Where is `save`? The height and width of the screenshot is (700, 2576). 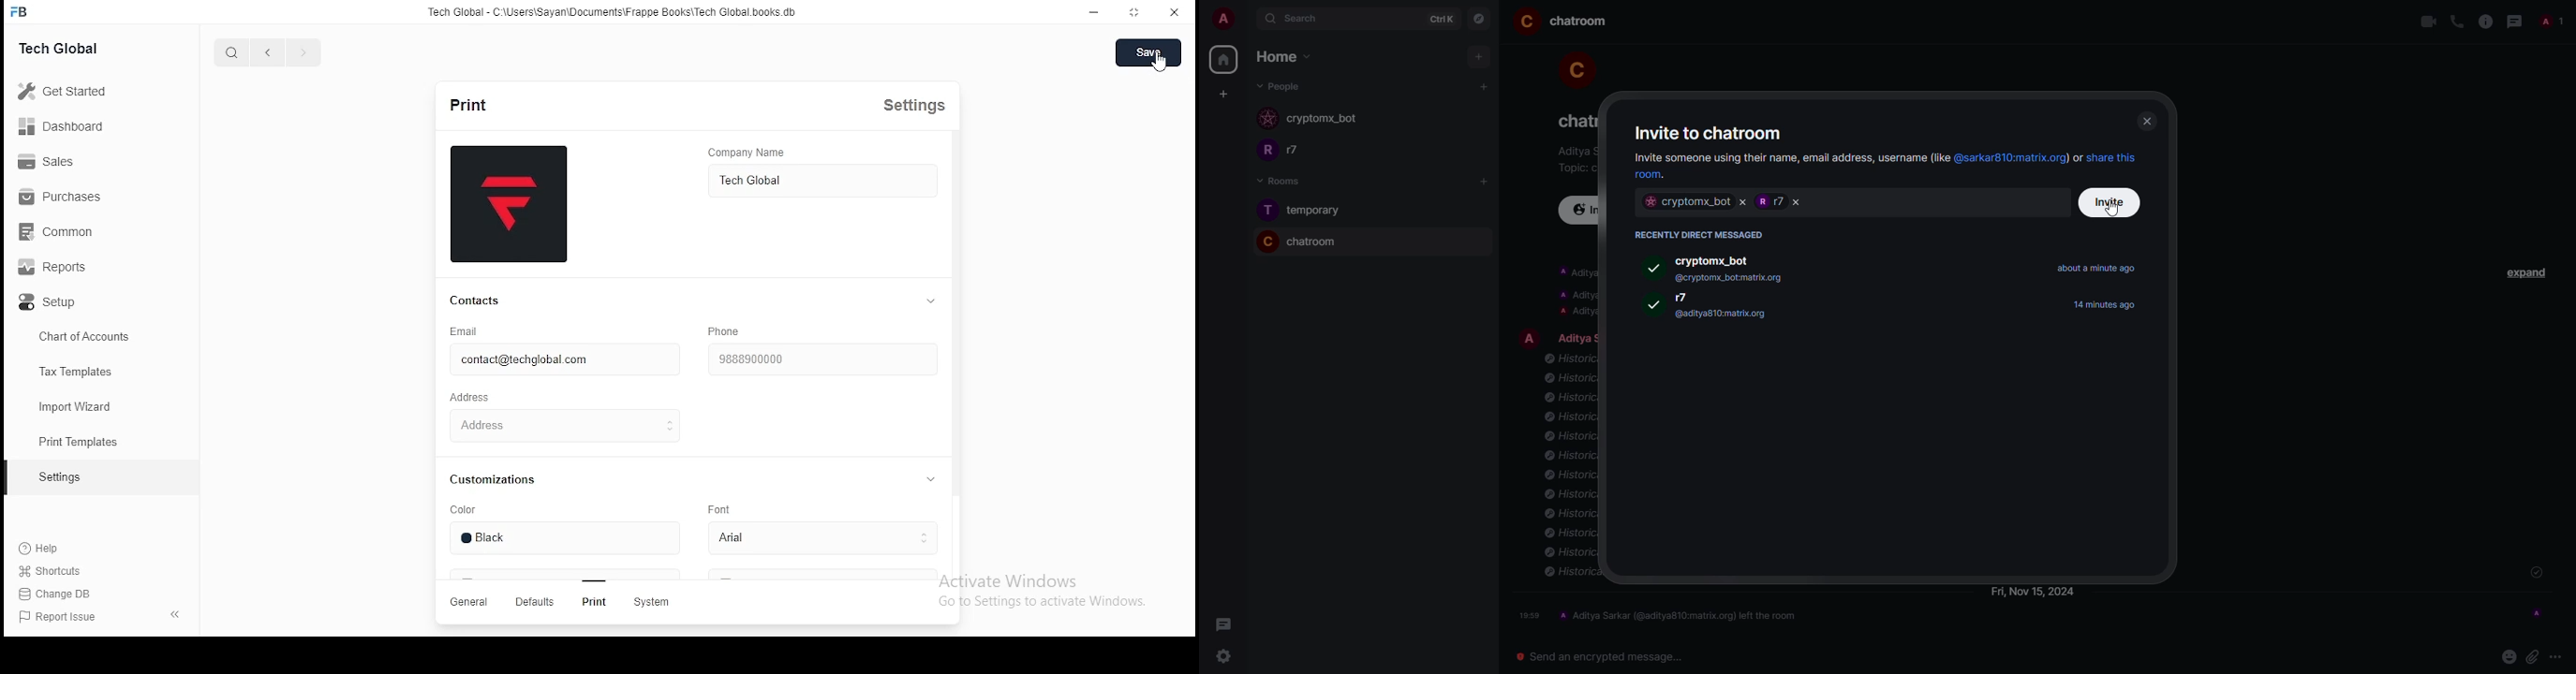
save is located at coordinates (1148, 52).